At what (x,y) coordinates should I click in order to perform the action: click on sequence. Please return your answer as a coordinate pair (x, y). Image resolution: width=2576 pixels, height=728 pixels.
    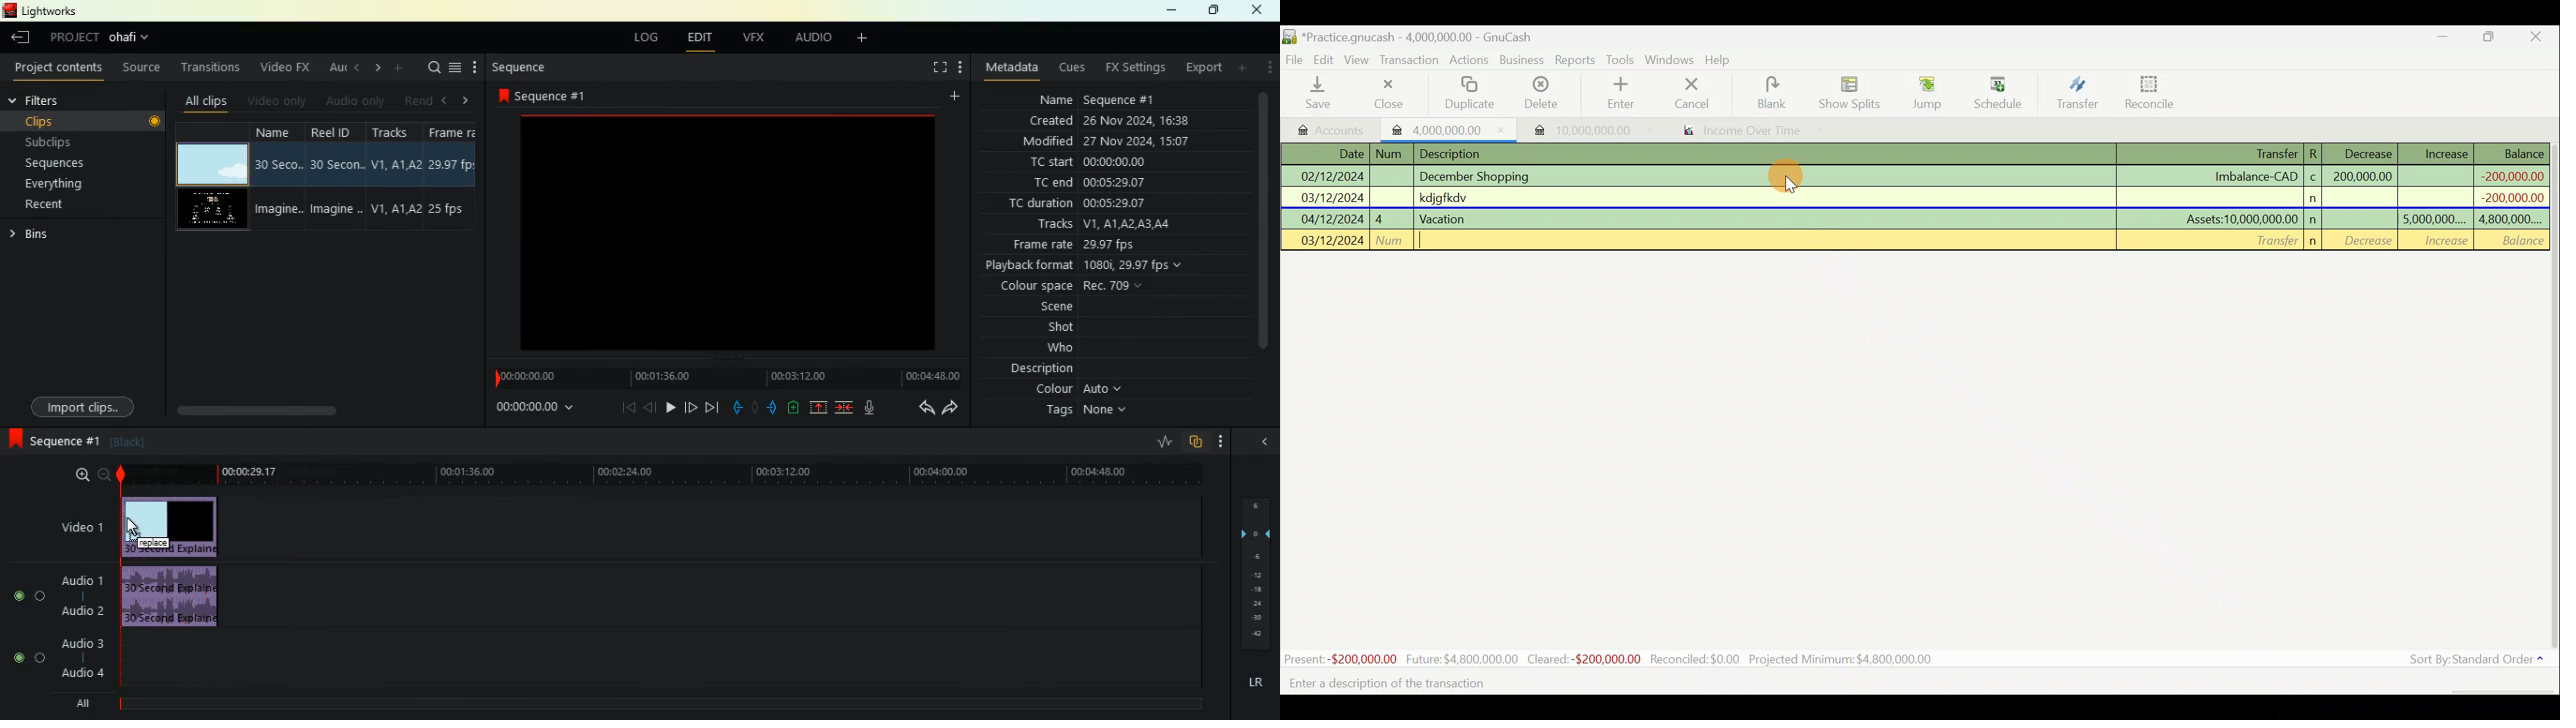
    Looking at the image, I should click on (543, 95).